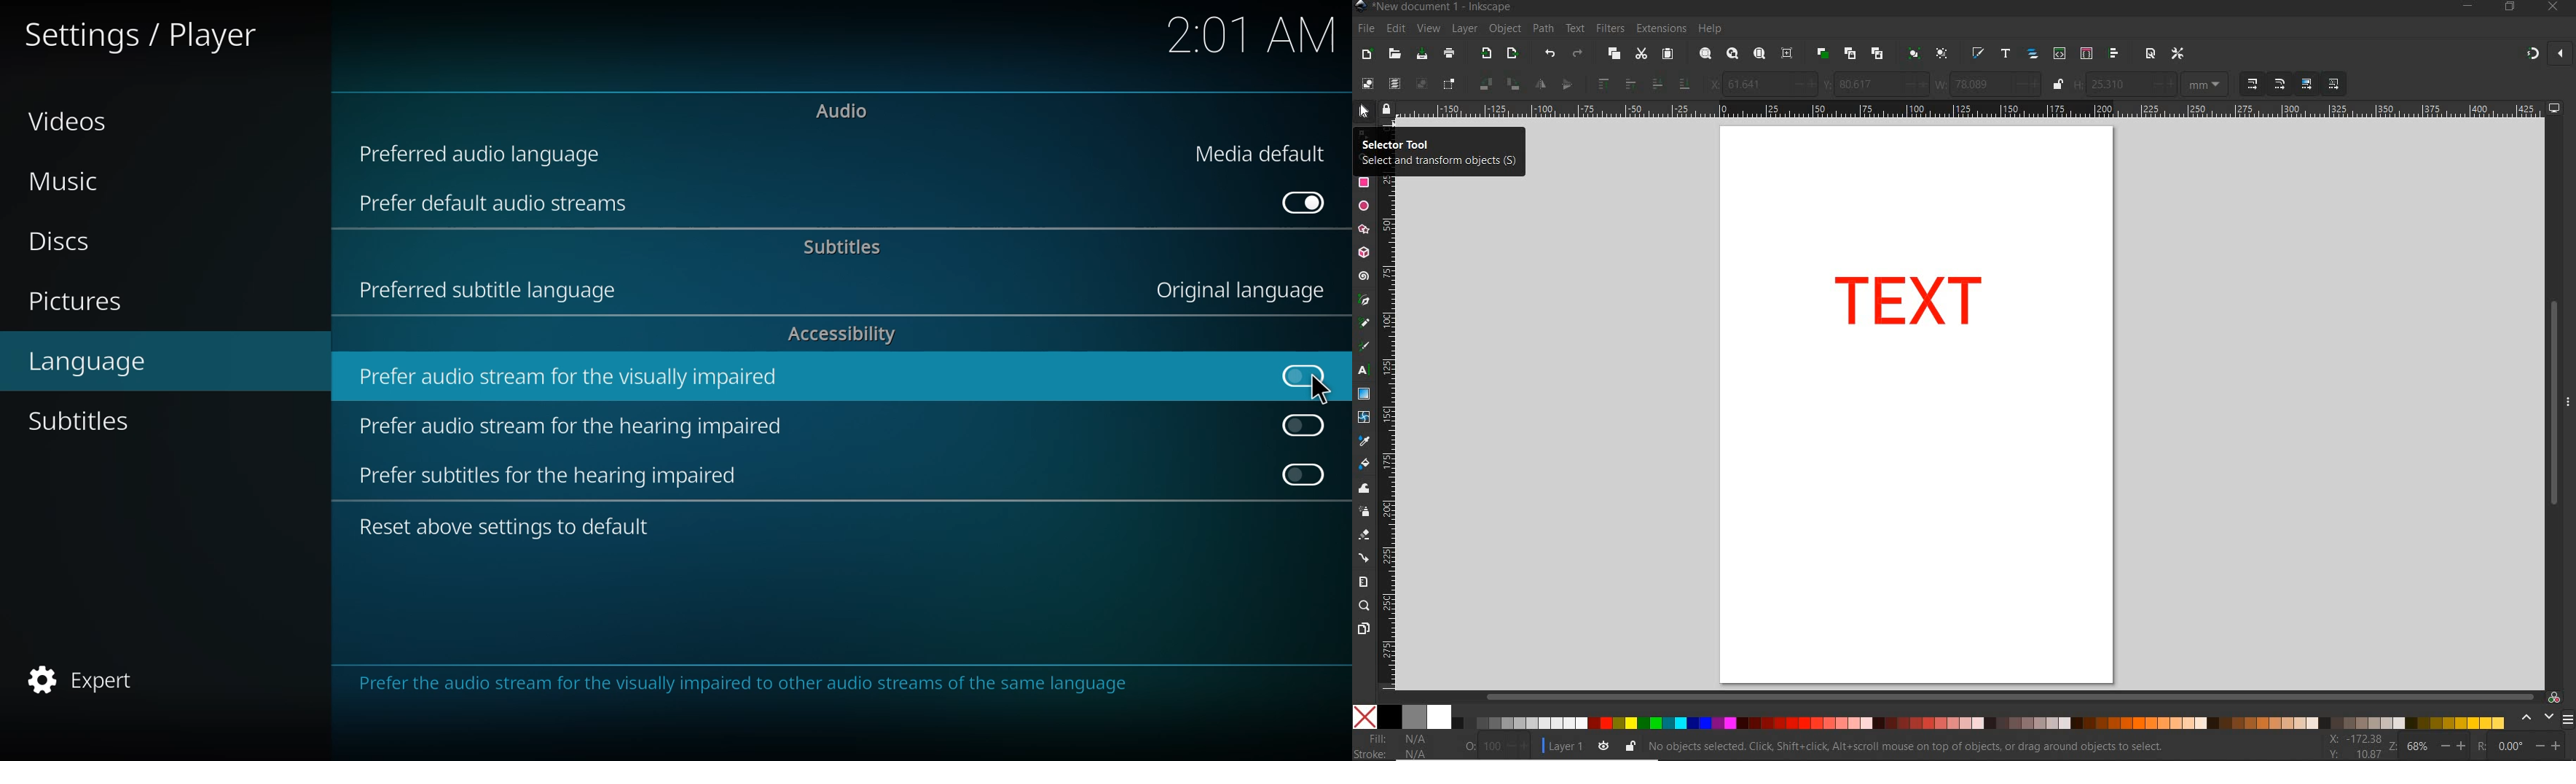 This screenshot has width=2576, height=784. What do you see at coordinates (2569, 401) in the screenshot?
I see `hide` at bounding box center [2569, 401].